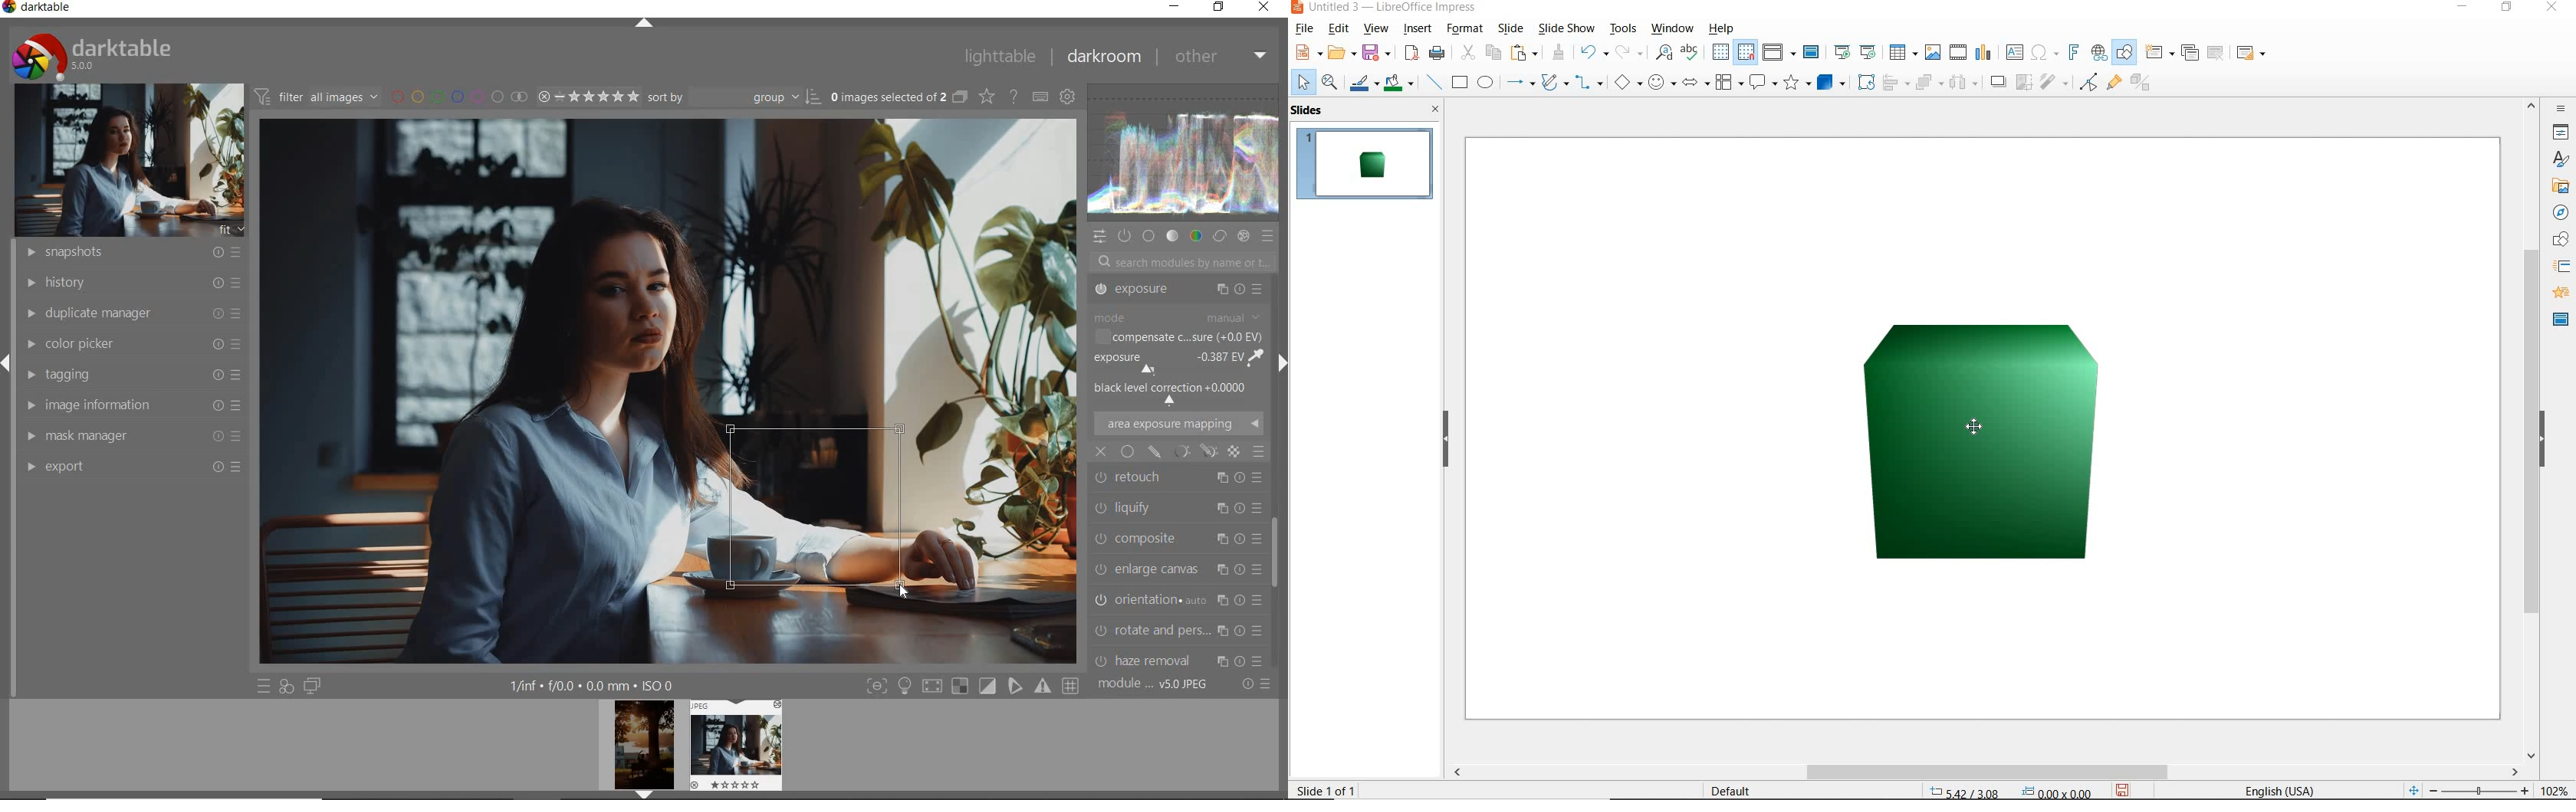  I want to click on MINIMIZE, so click(2466, 6).